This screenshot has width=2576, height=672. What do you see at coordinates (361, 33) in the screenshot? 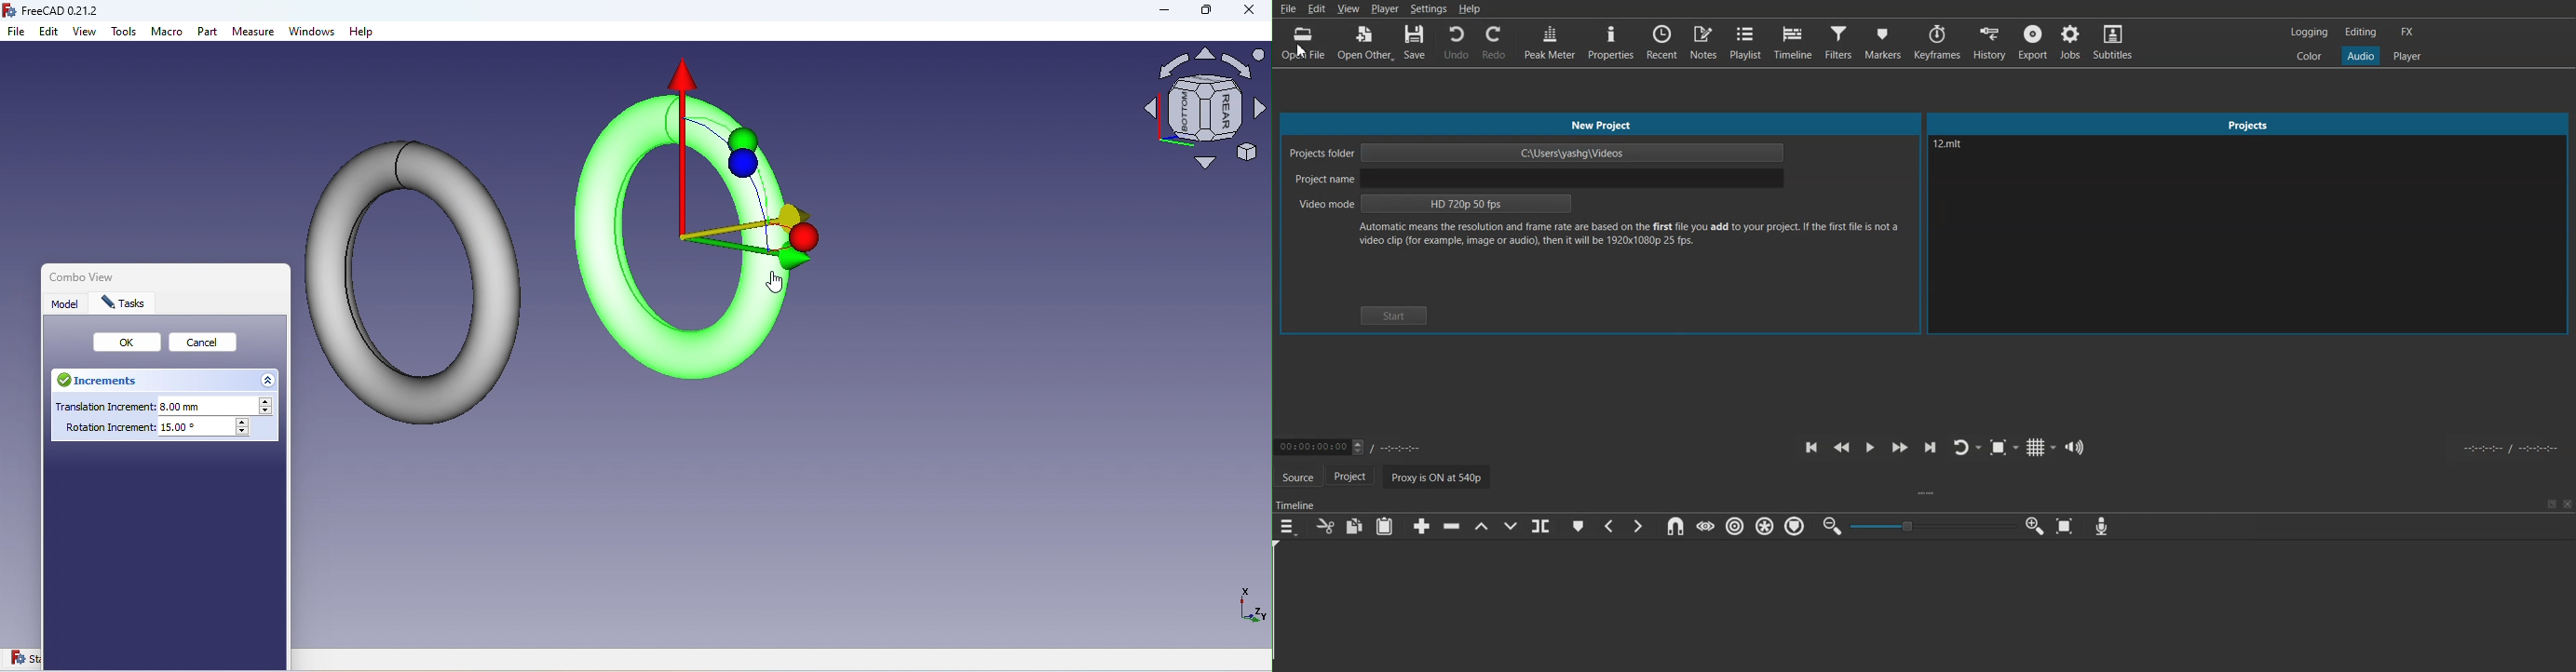
I see `Help` at bounding box center [361, 33].